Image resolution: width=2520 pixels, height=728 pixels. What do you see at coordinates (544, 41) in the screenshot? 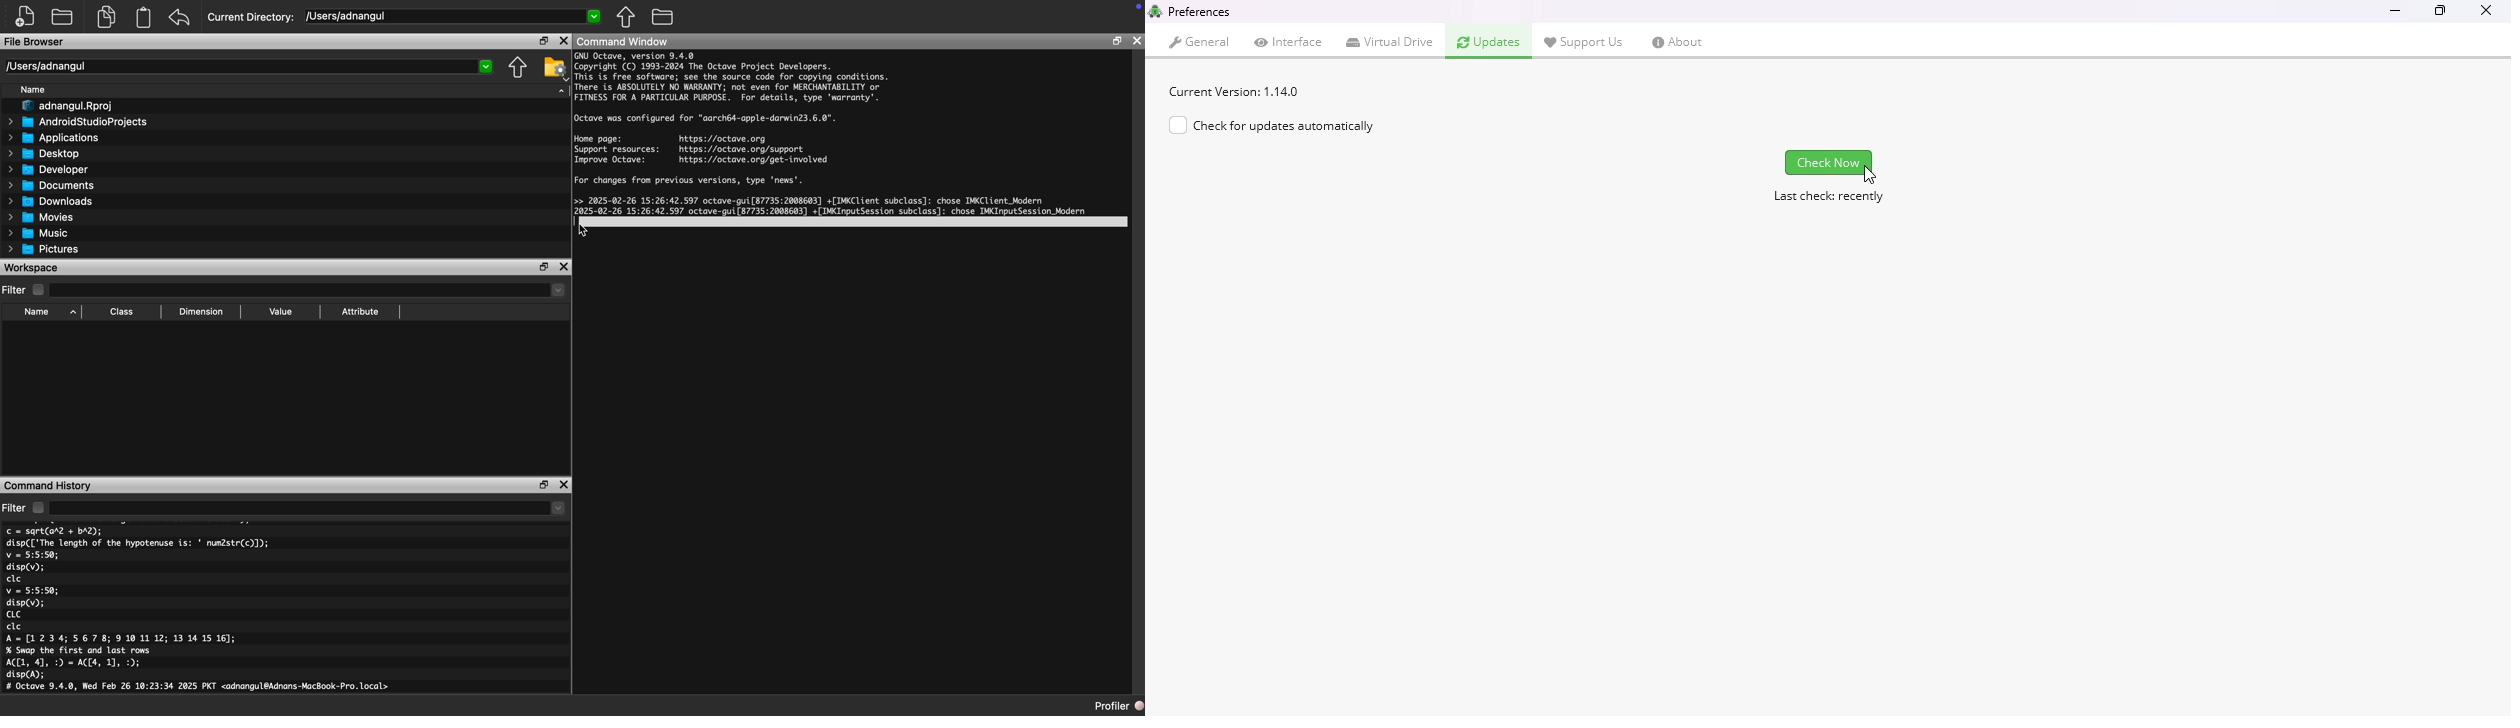
I see `Restore Down` at bounding box center [544, 41].